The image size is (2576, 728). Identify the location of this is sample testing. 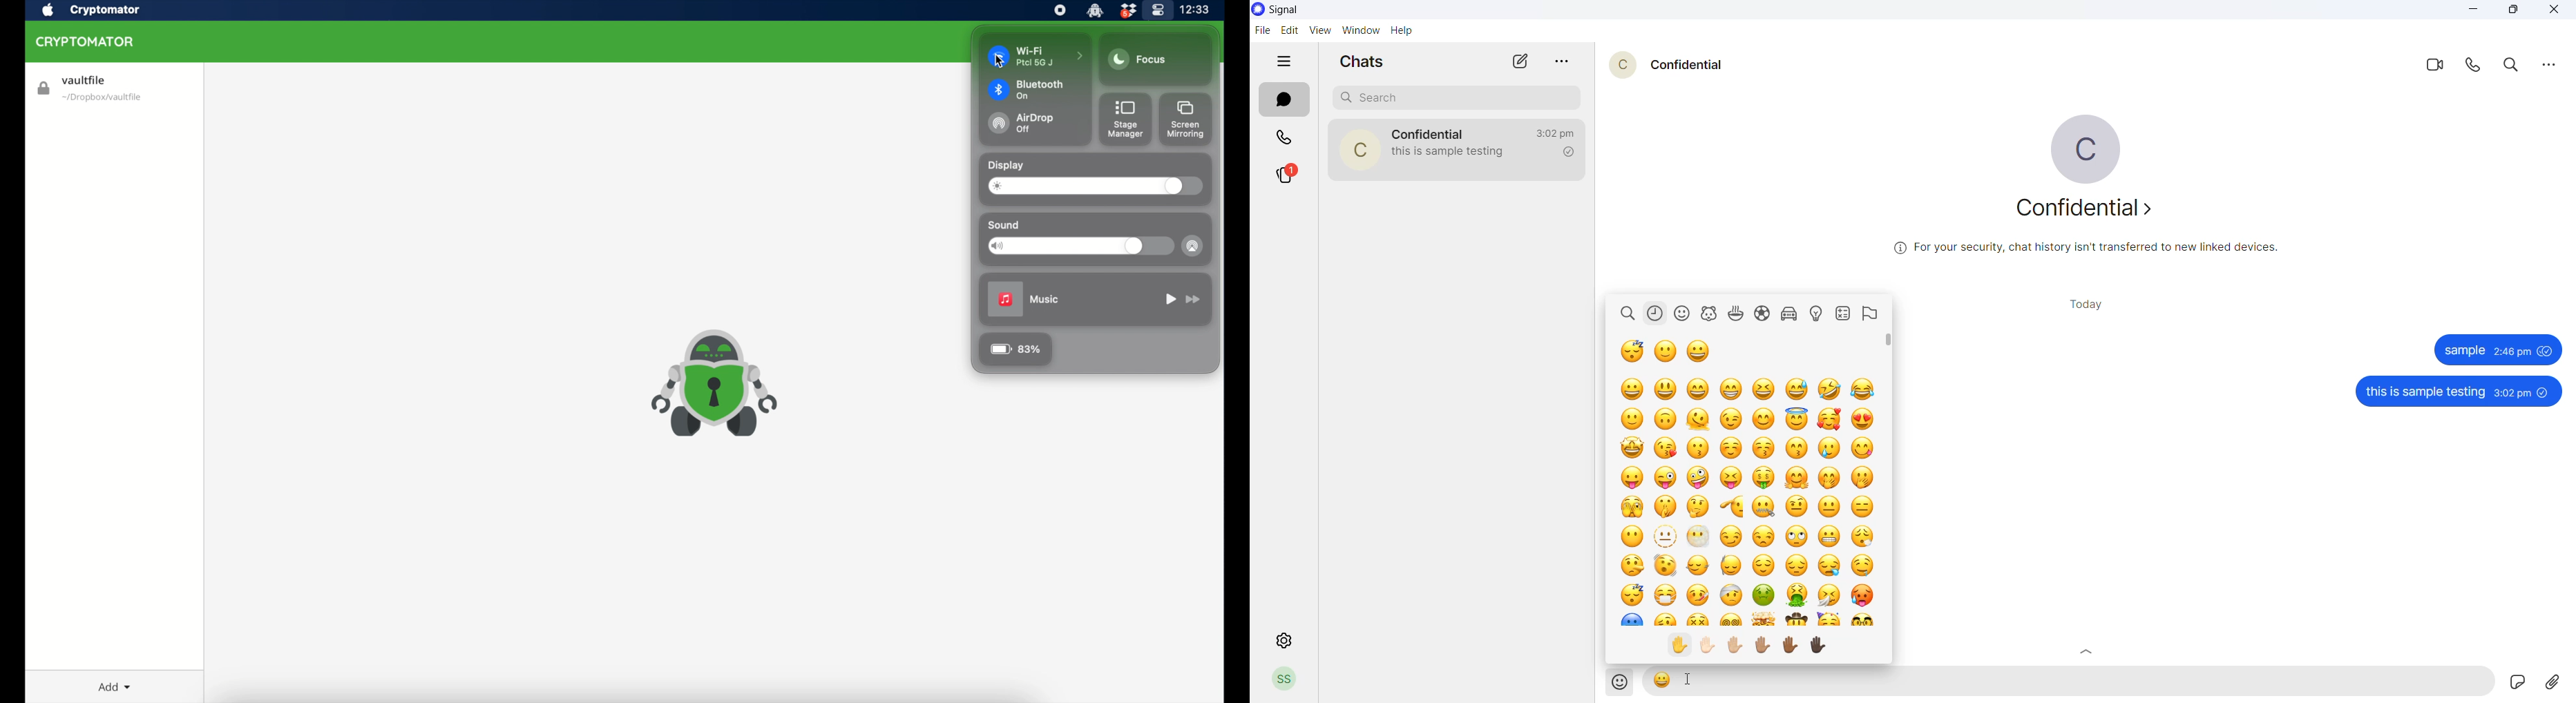
(2425, 393).